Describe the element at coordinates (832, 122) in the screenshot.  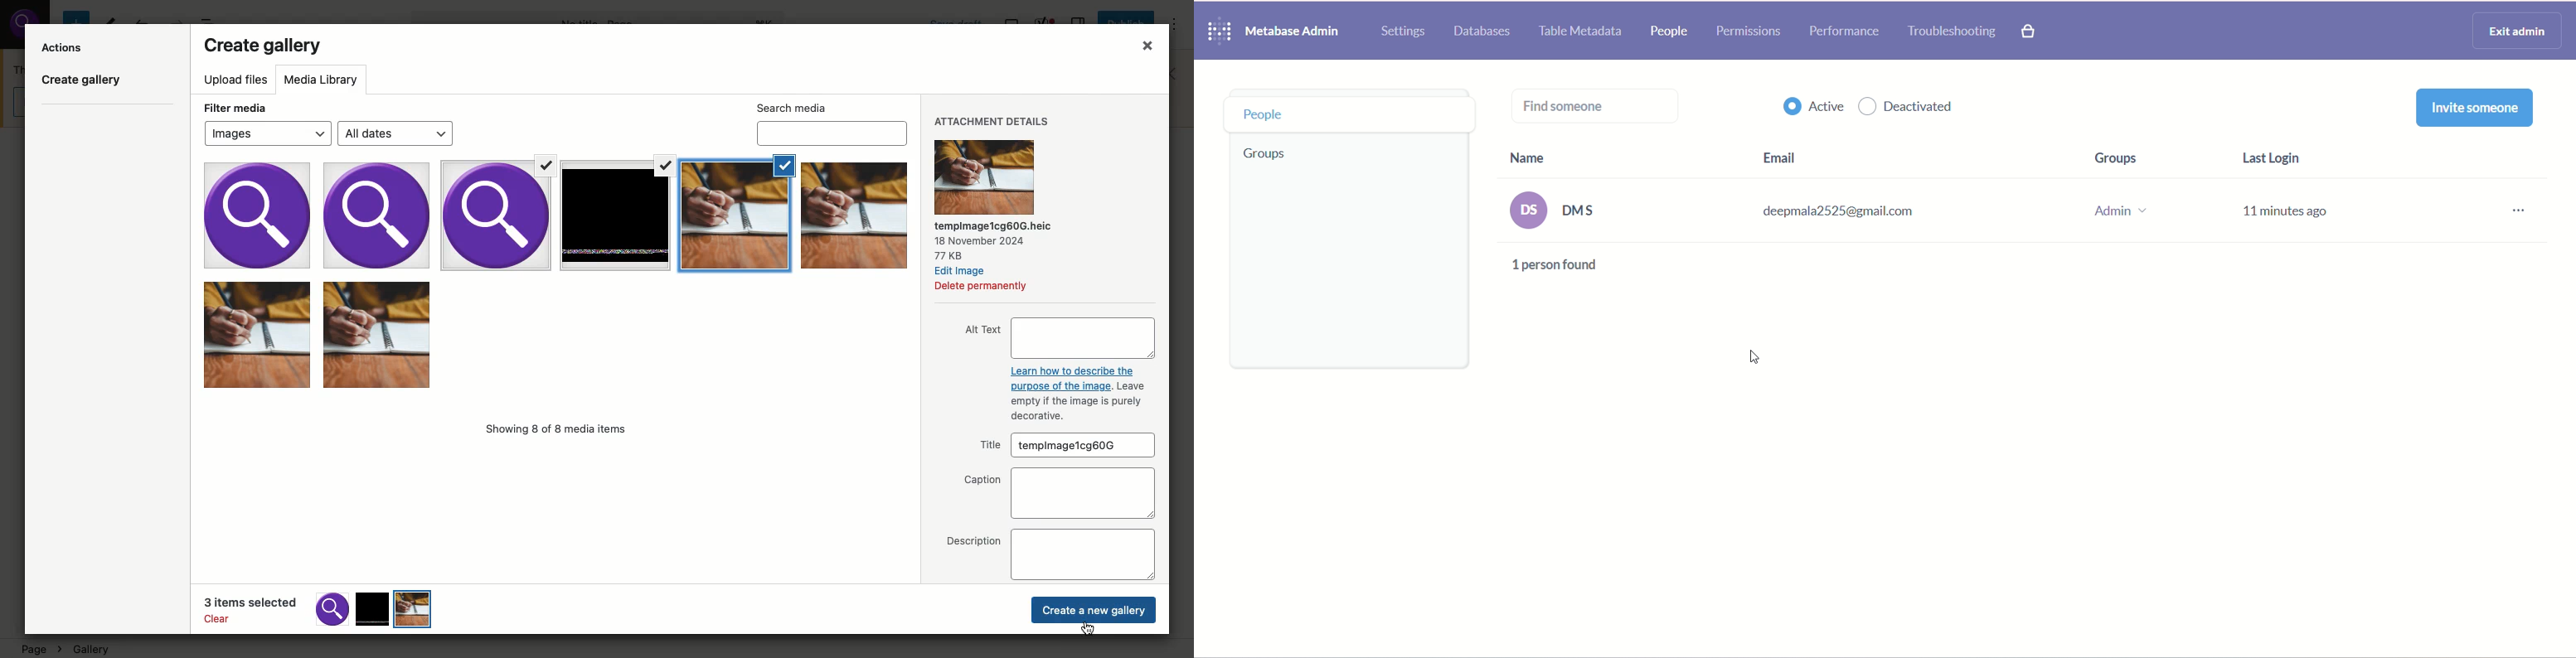
I see `Search media` at that location.